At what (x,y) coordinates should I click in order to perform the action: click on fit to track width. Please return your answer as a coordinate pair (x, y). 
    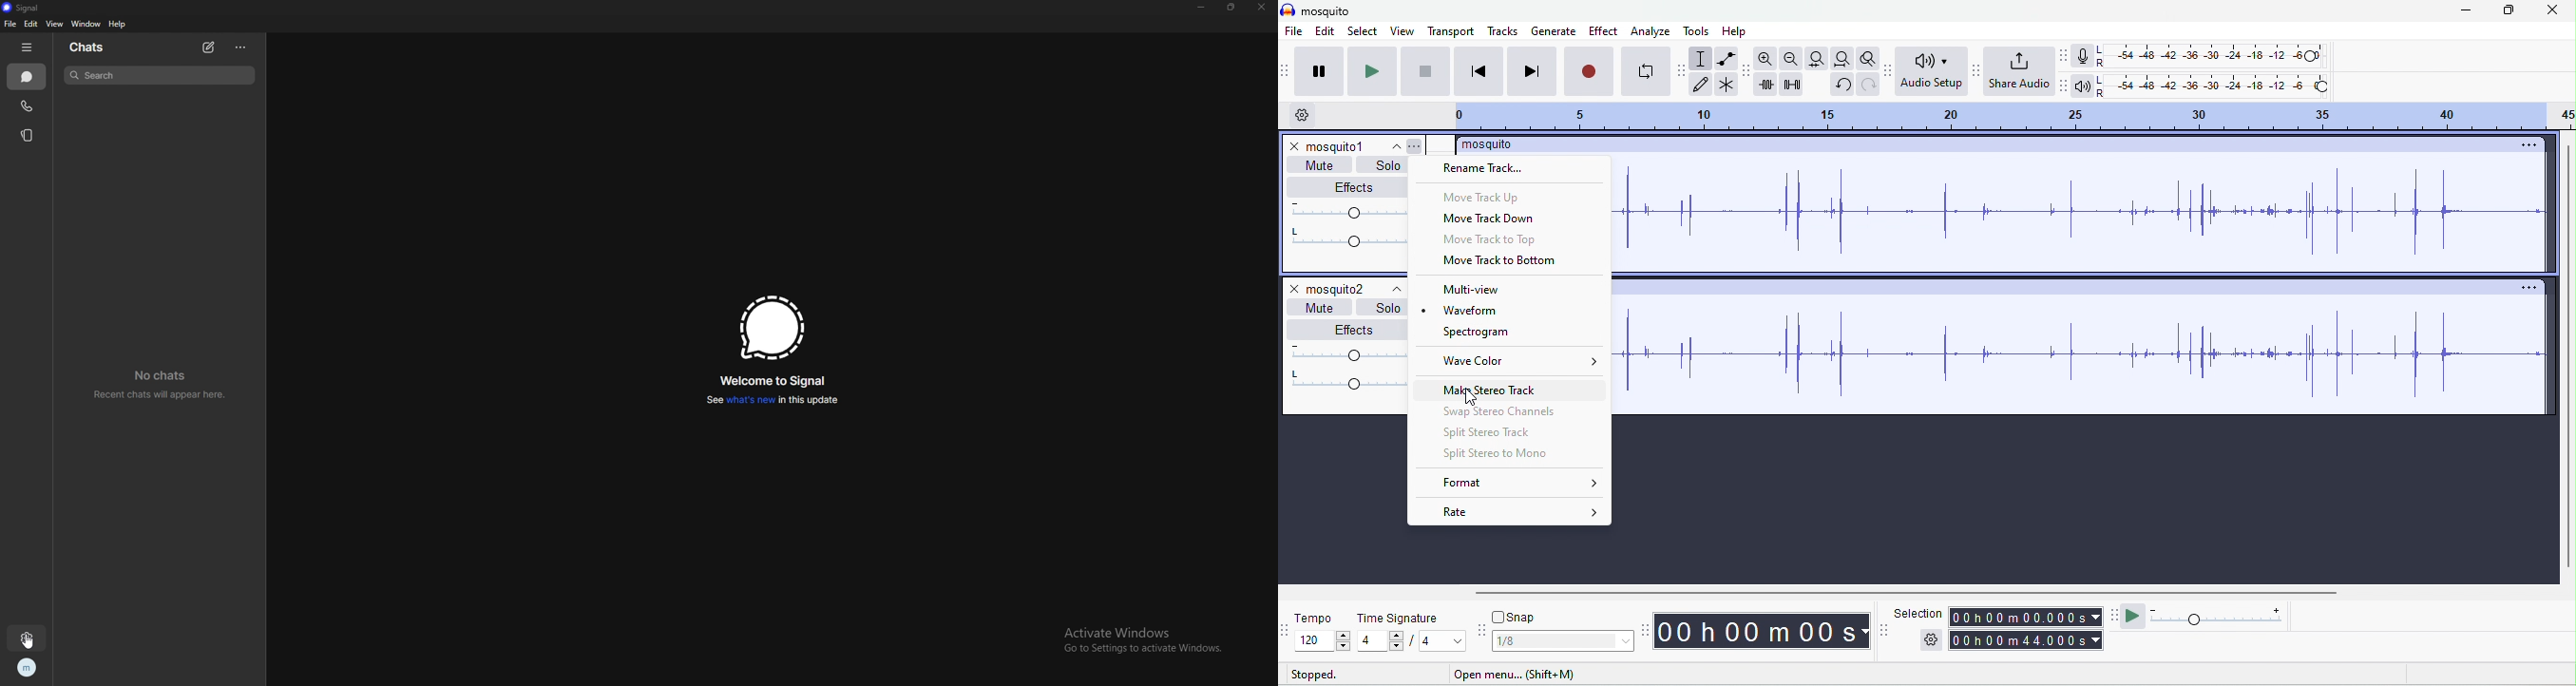
    Looking at the image, I should click on (1817, 58).